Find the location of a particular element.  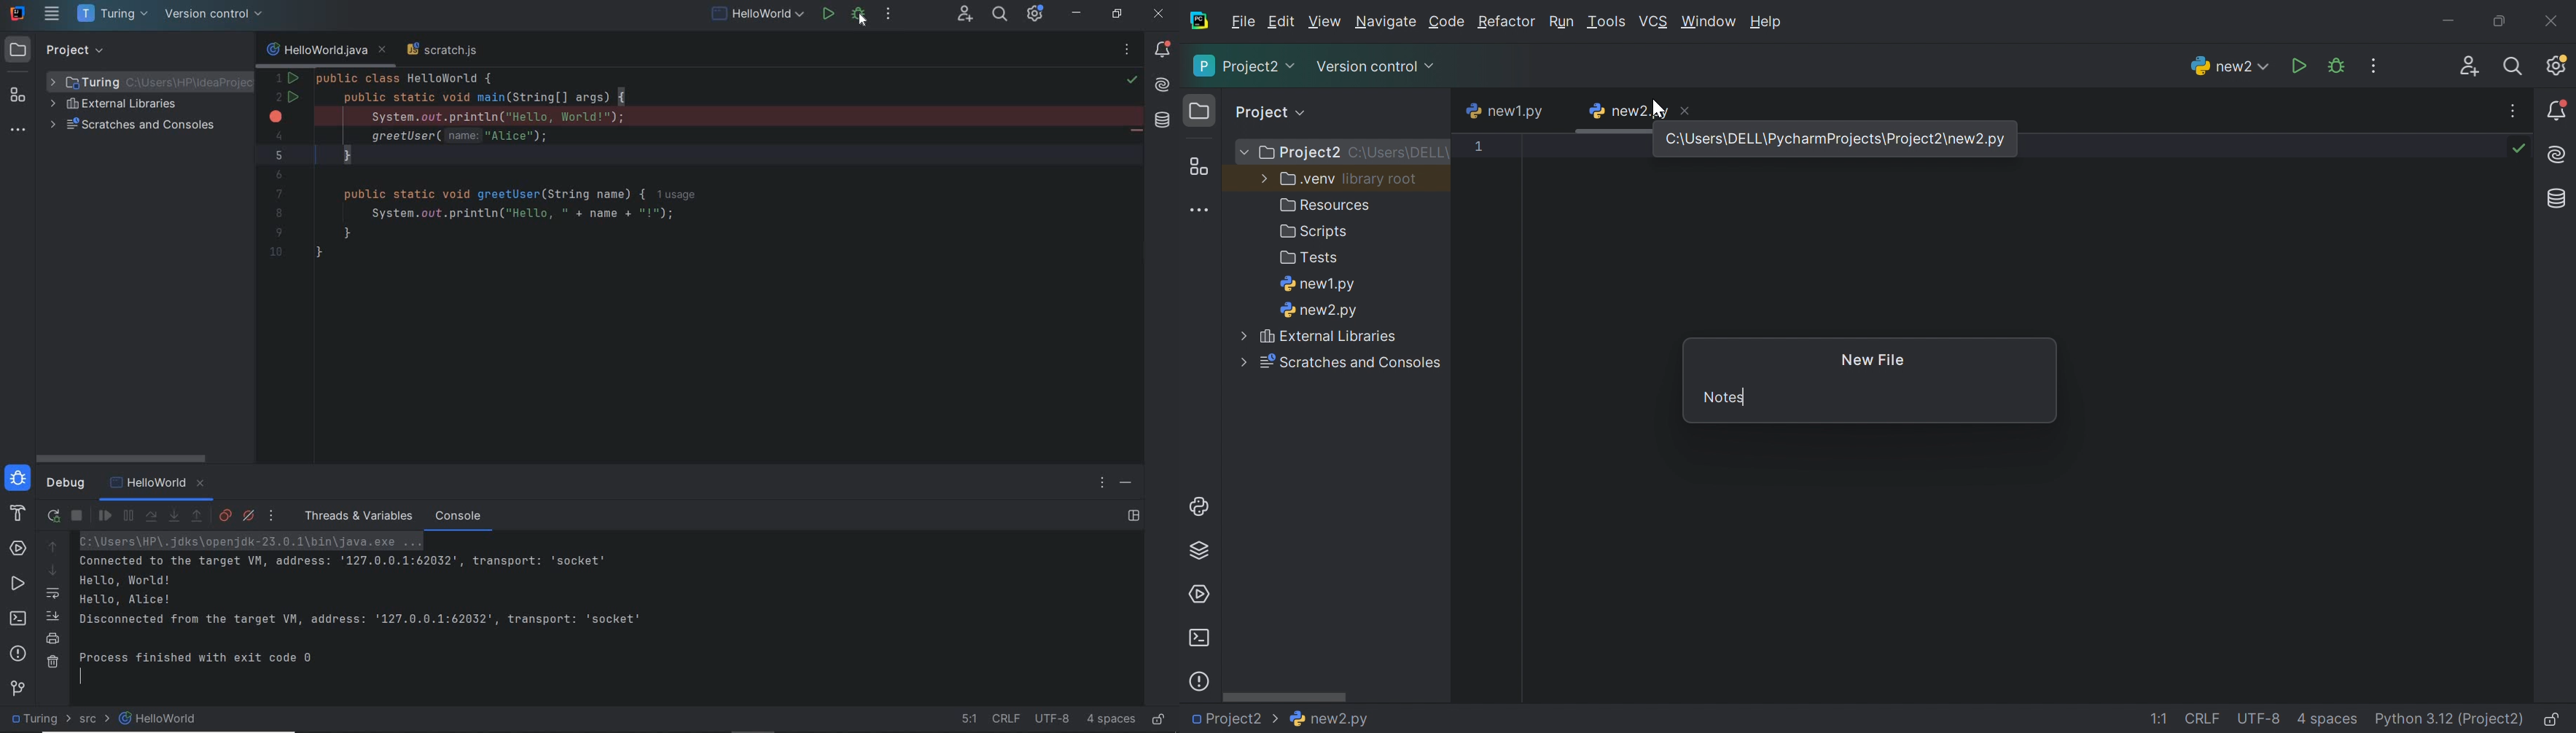

Git is located at coordinates (18, 687).